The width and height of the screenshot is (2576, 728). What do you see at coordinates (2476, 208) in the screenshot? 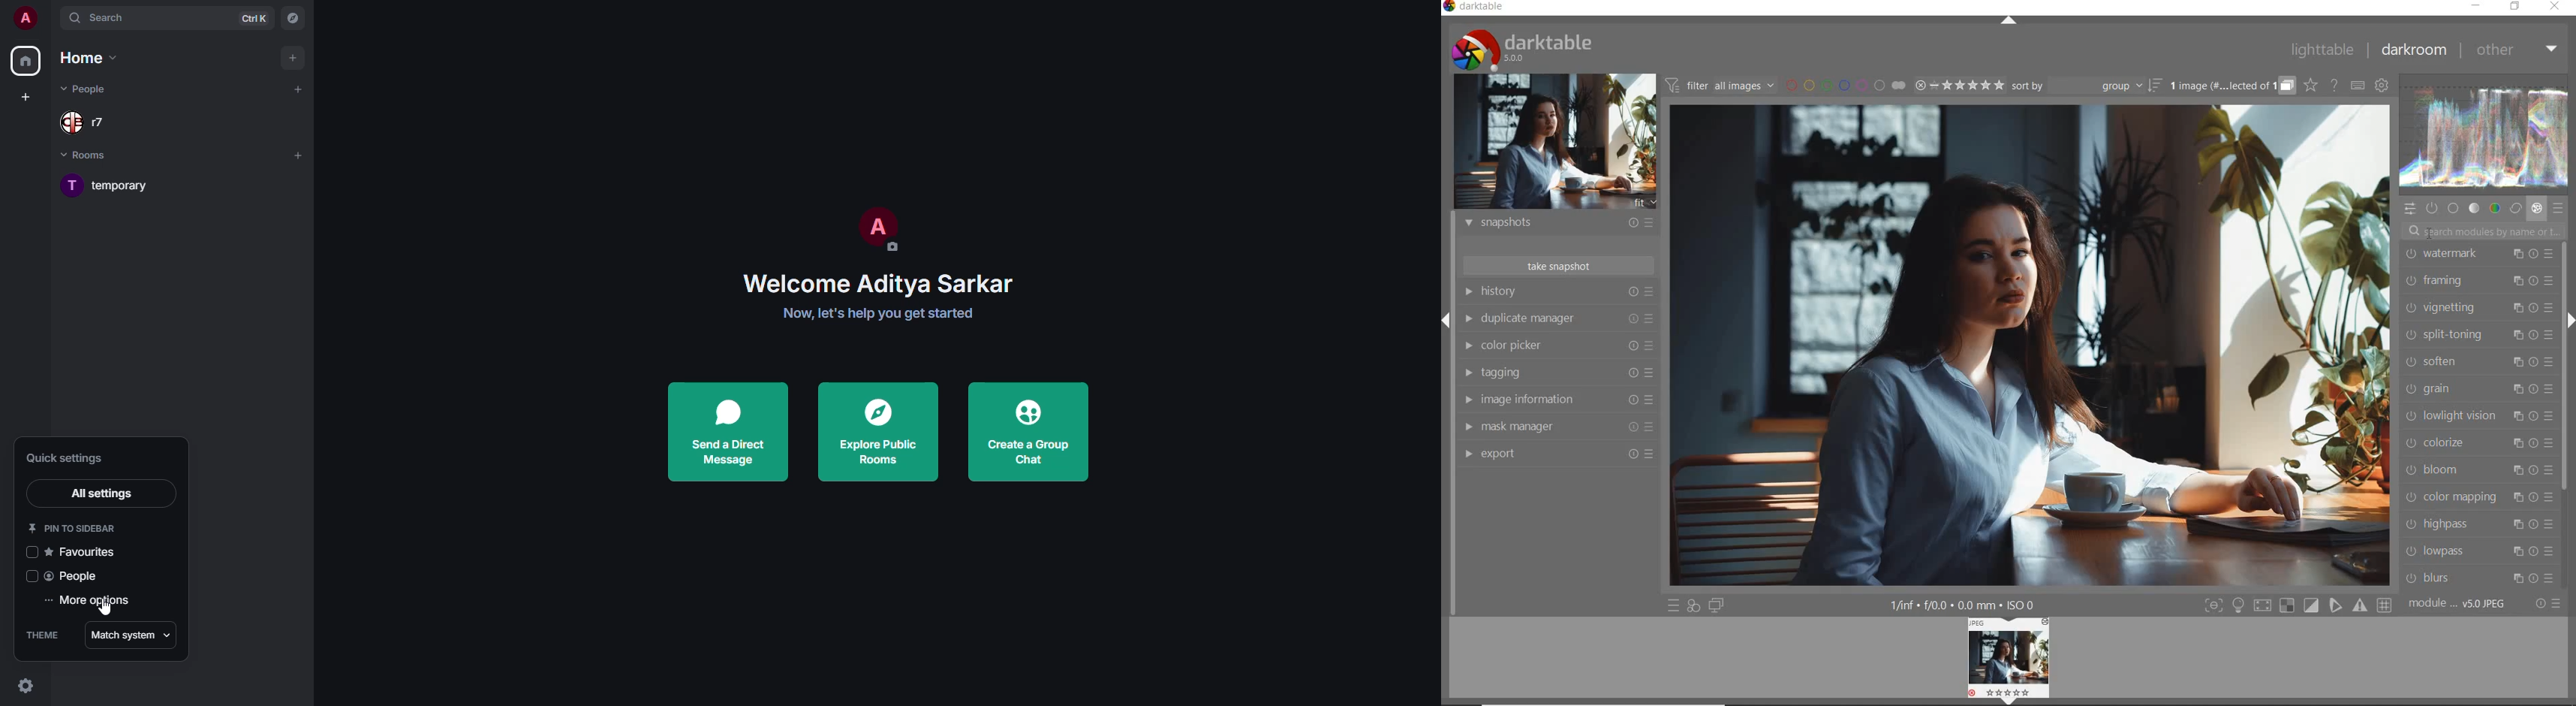
I see `tone` at bounding box center [2476, 208].